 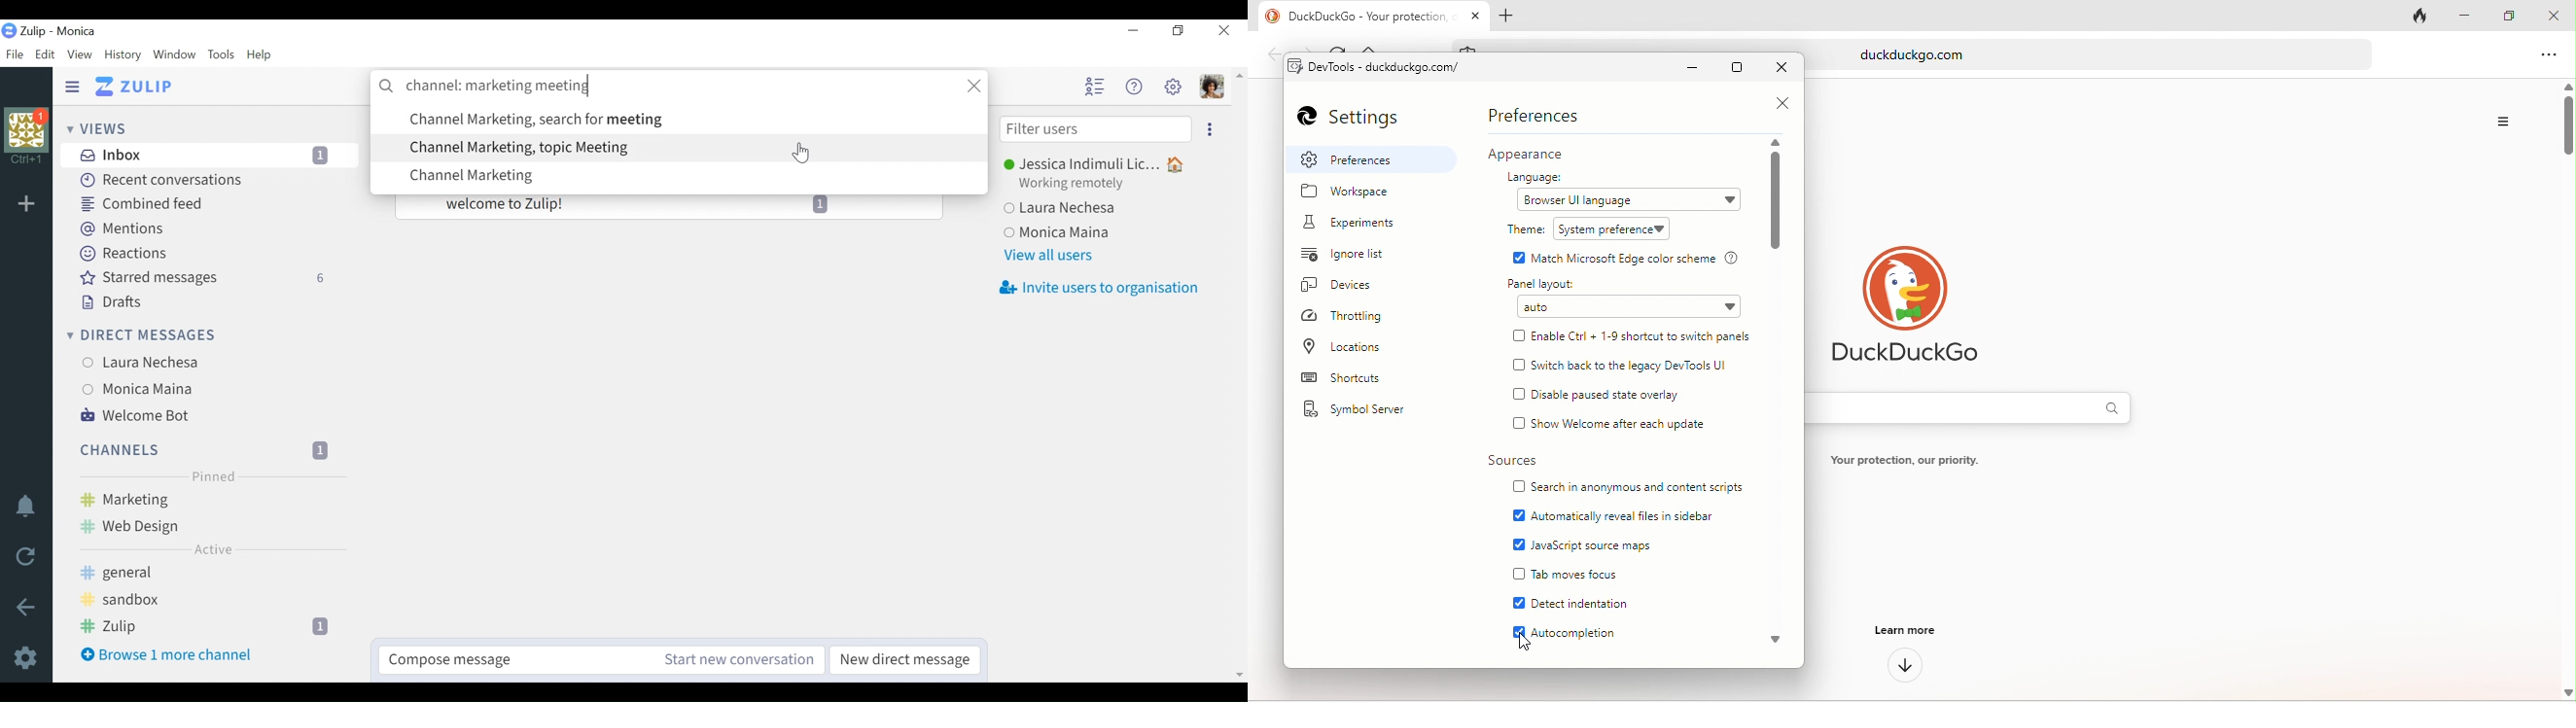 I want to click on minimize, so click(x=1132, y=30).